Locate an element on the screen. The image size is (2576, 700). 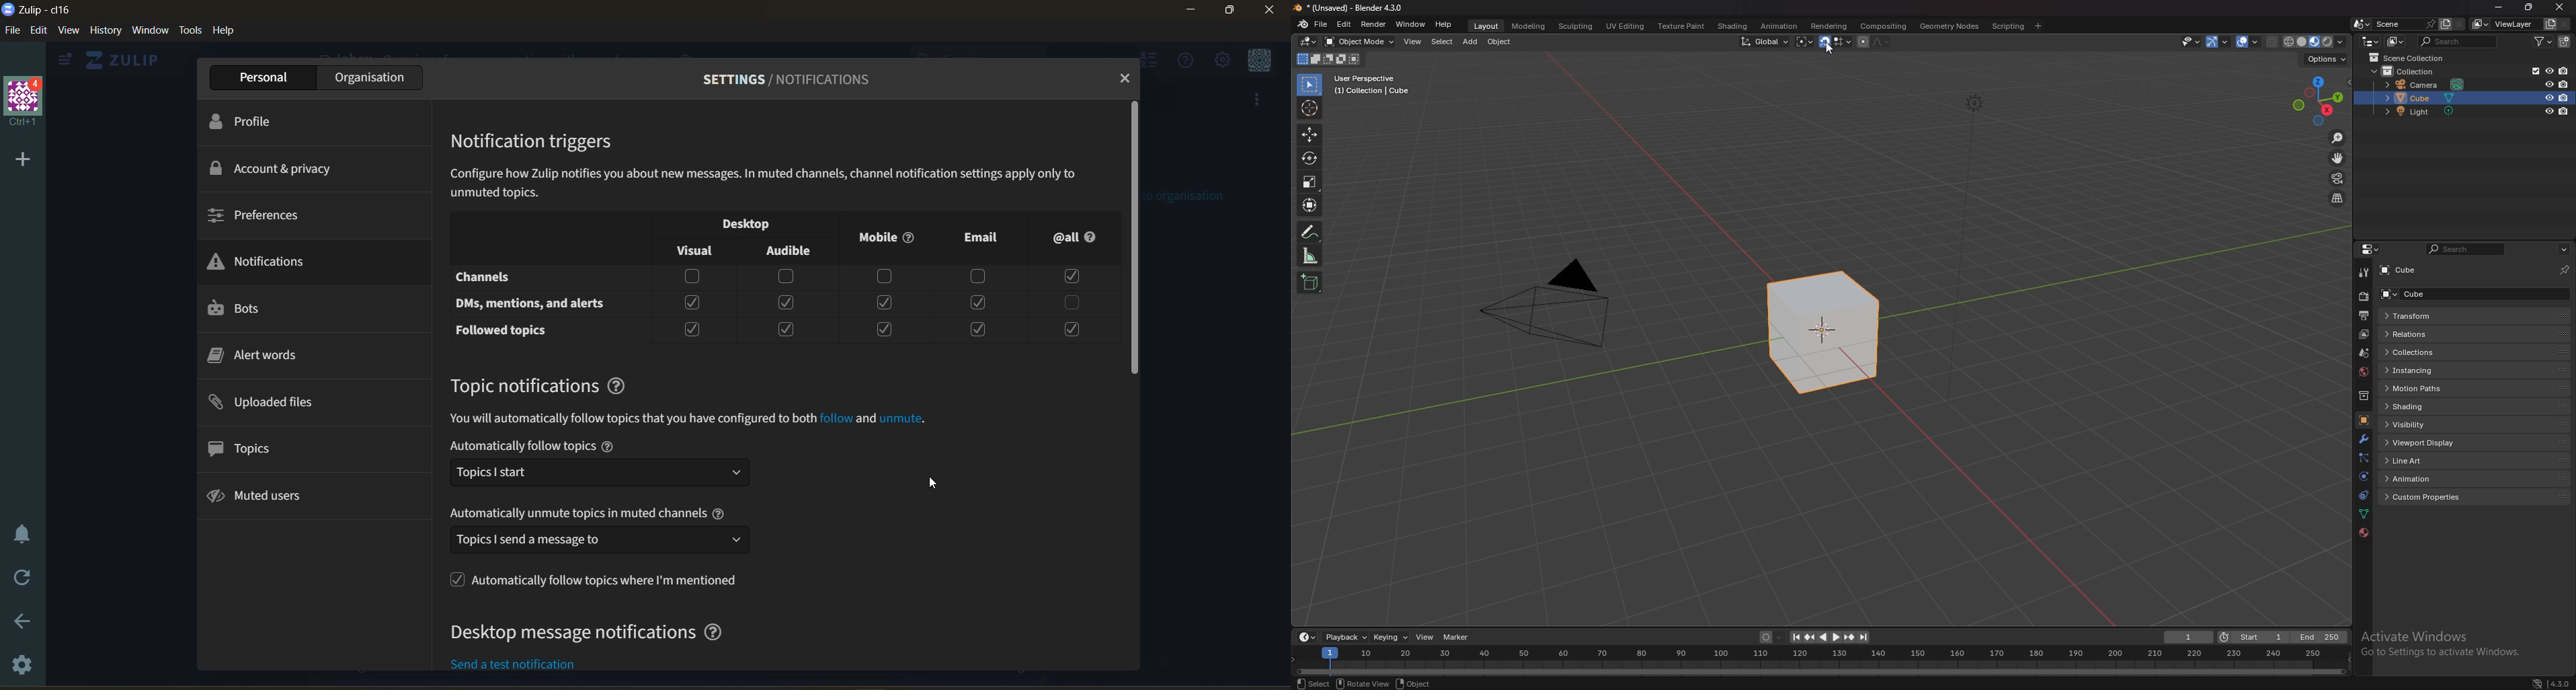
view side bar is located at coordinates (67, 61).